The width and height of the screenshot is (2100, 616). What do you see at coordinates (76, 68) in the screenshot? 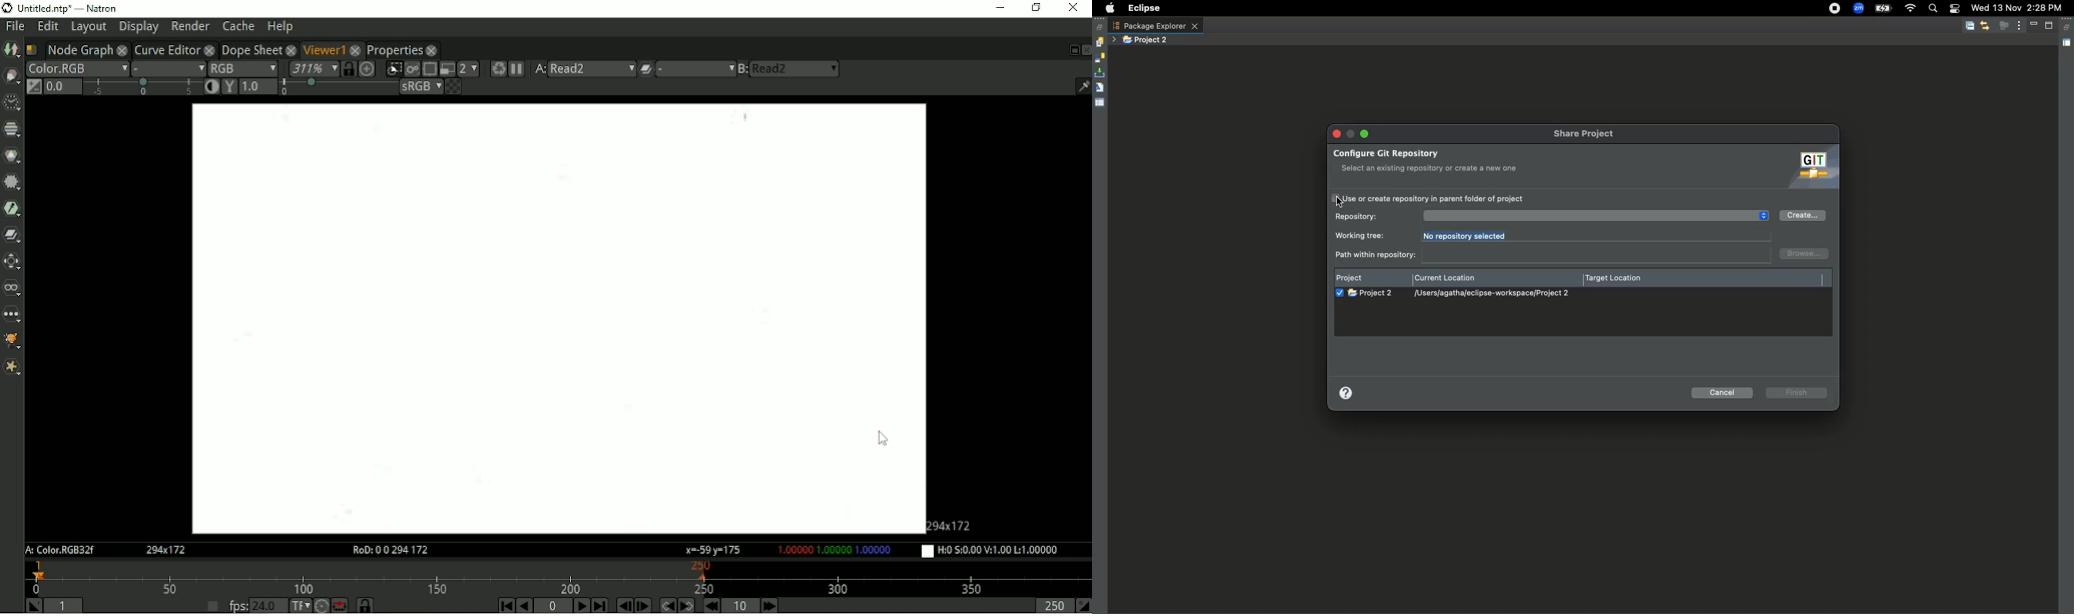
I see `Layer` at bounding box center [76, 68].